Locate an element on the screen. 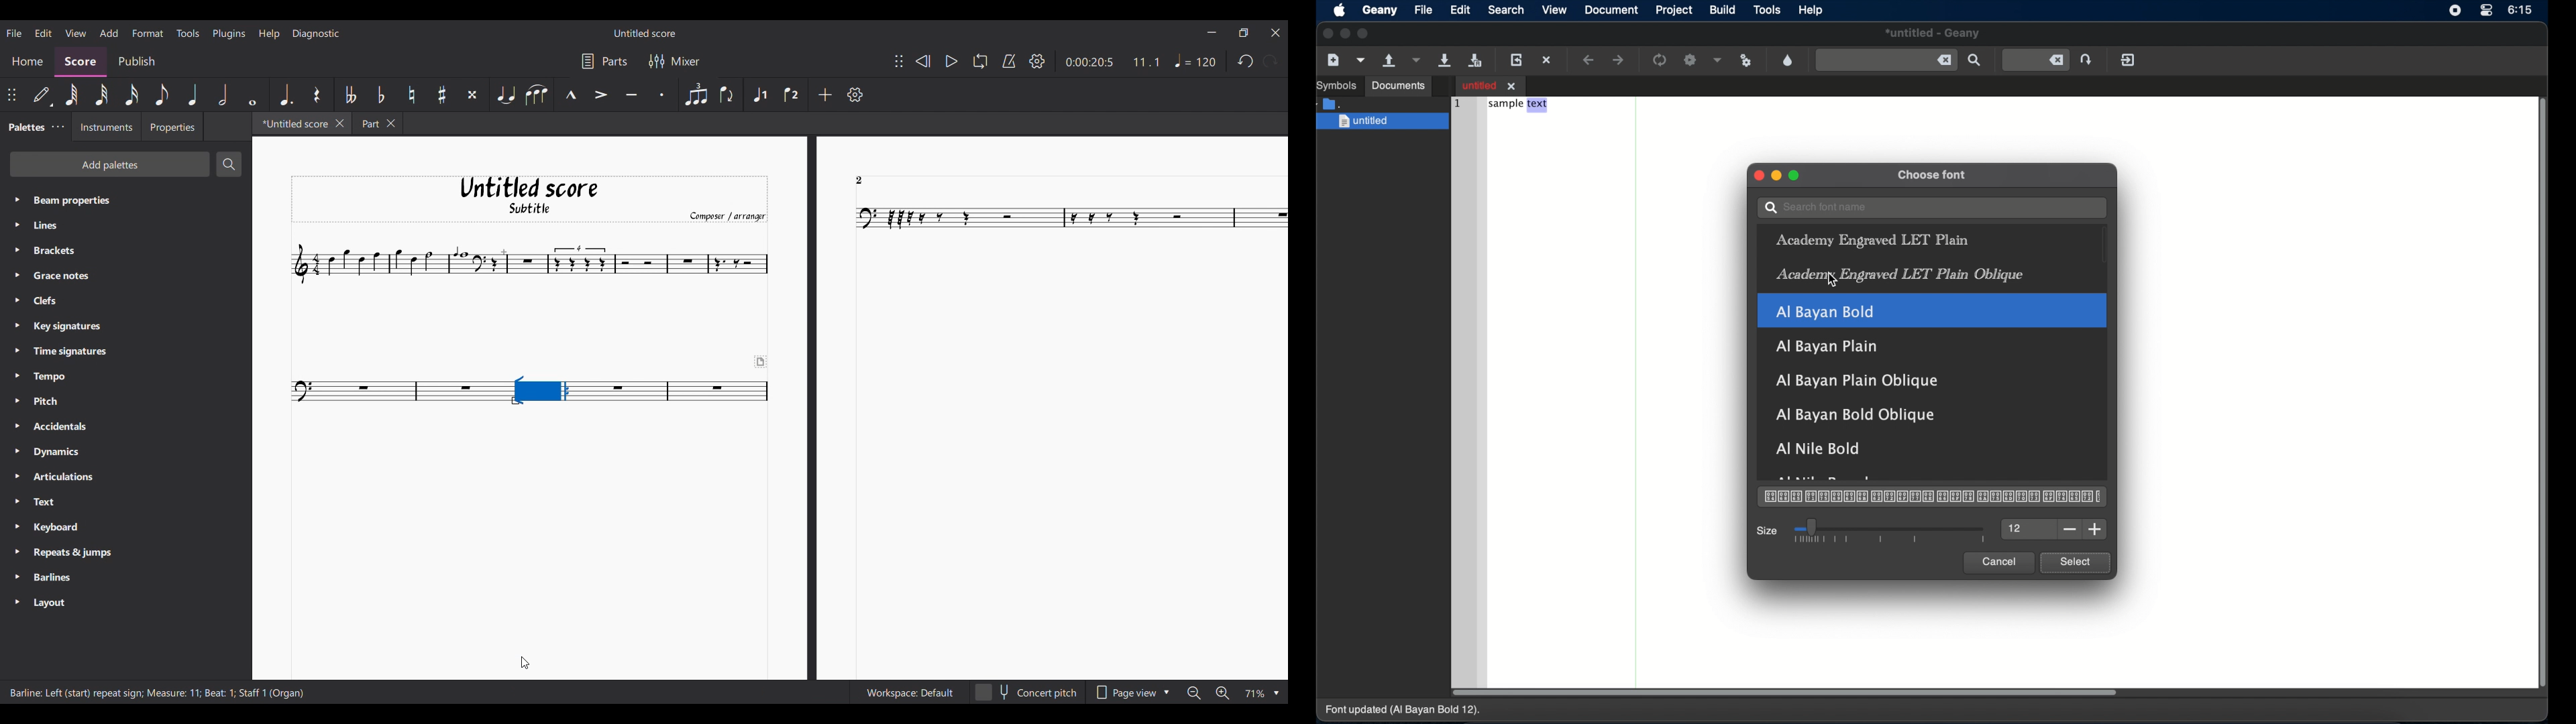 The width and height of the screenshot is (2576, 728). control center is located at coordinates (2485, 11).